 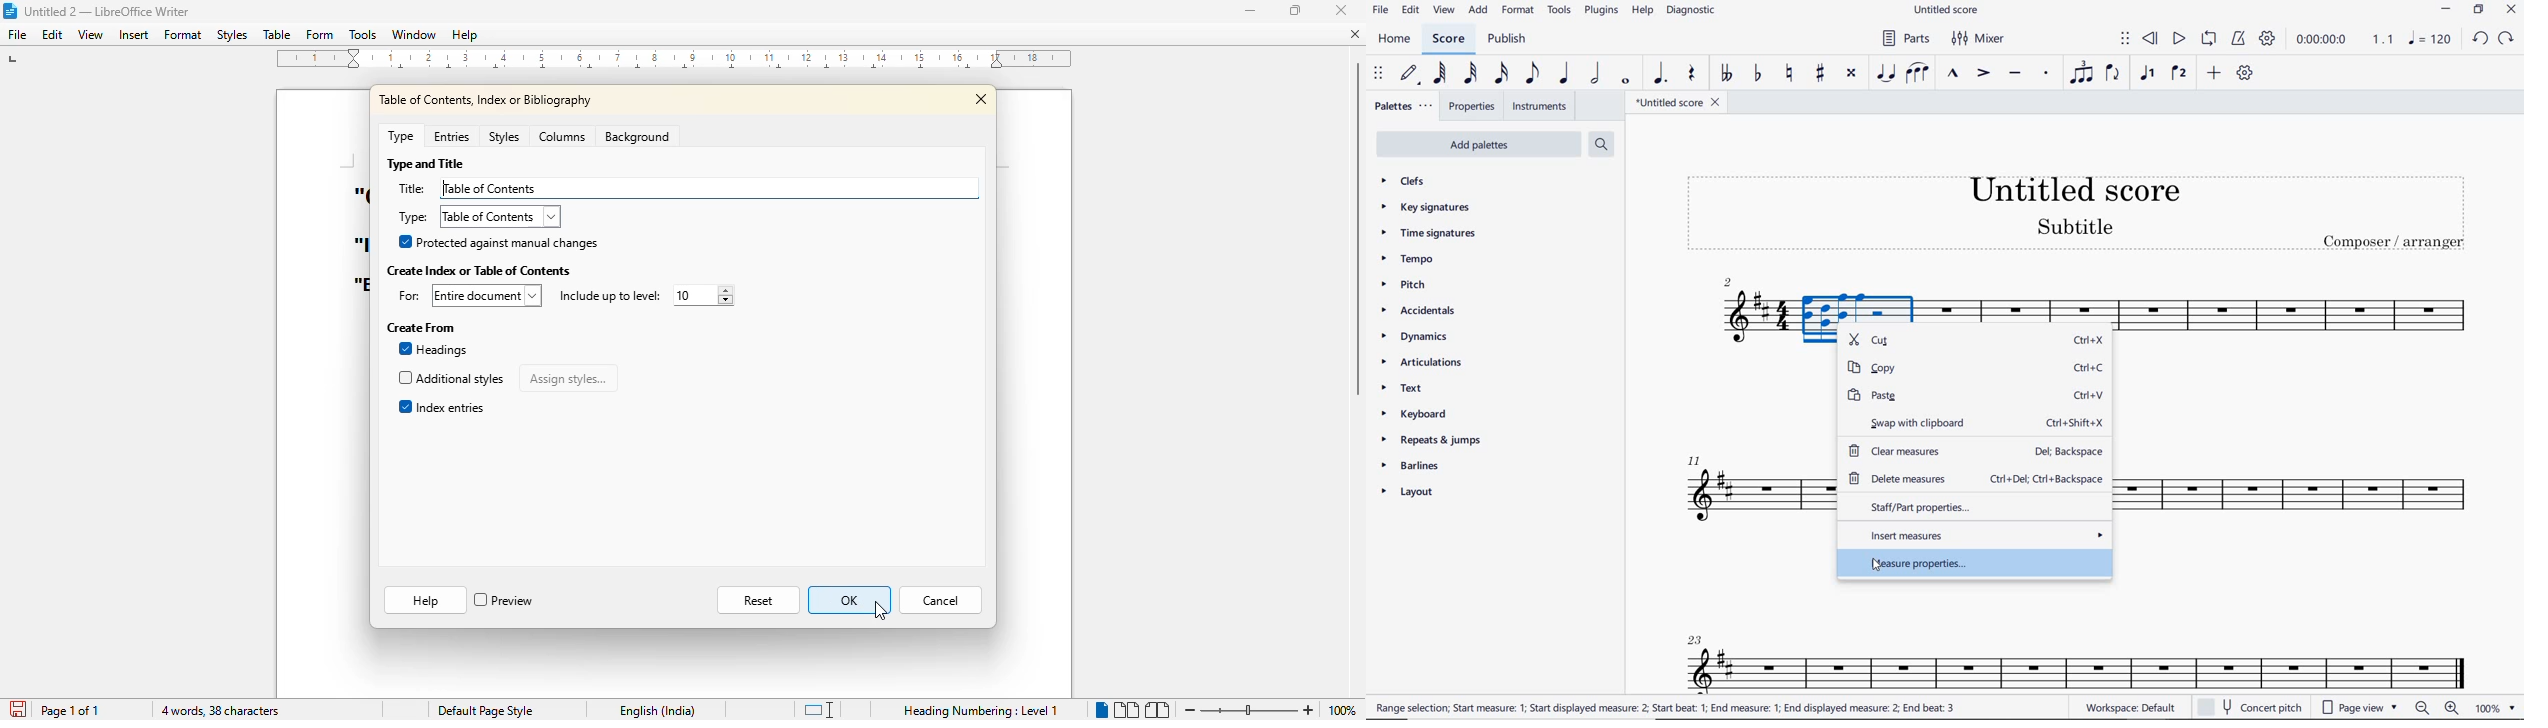 I want to click on text language, so click(x=658, y=711).